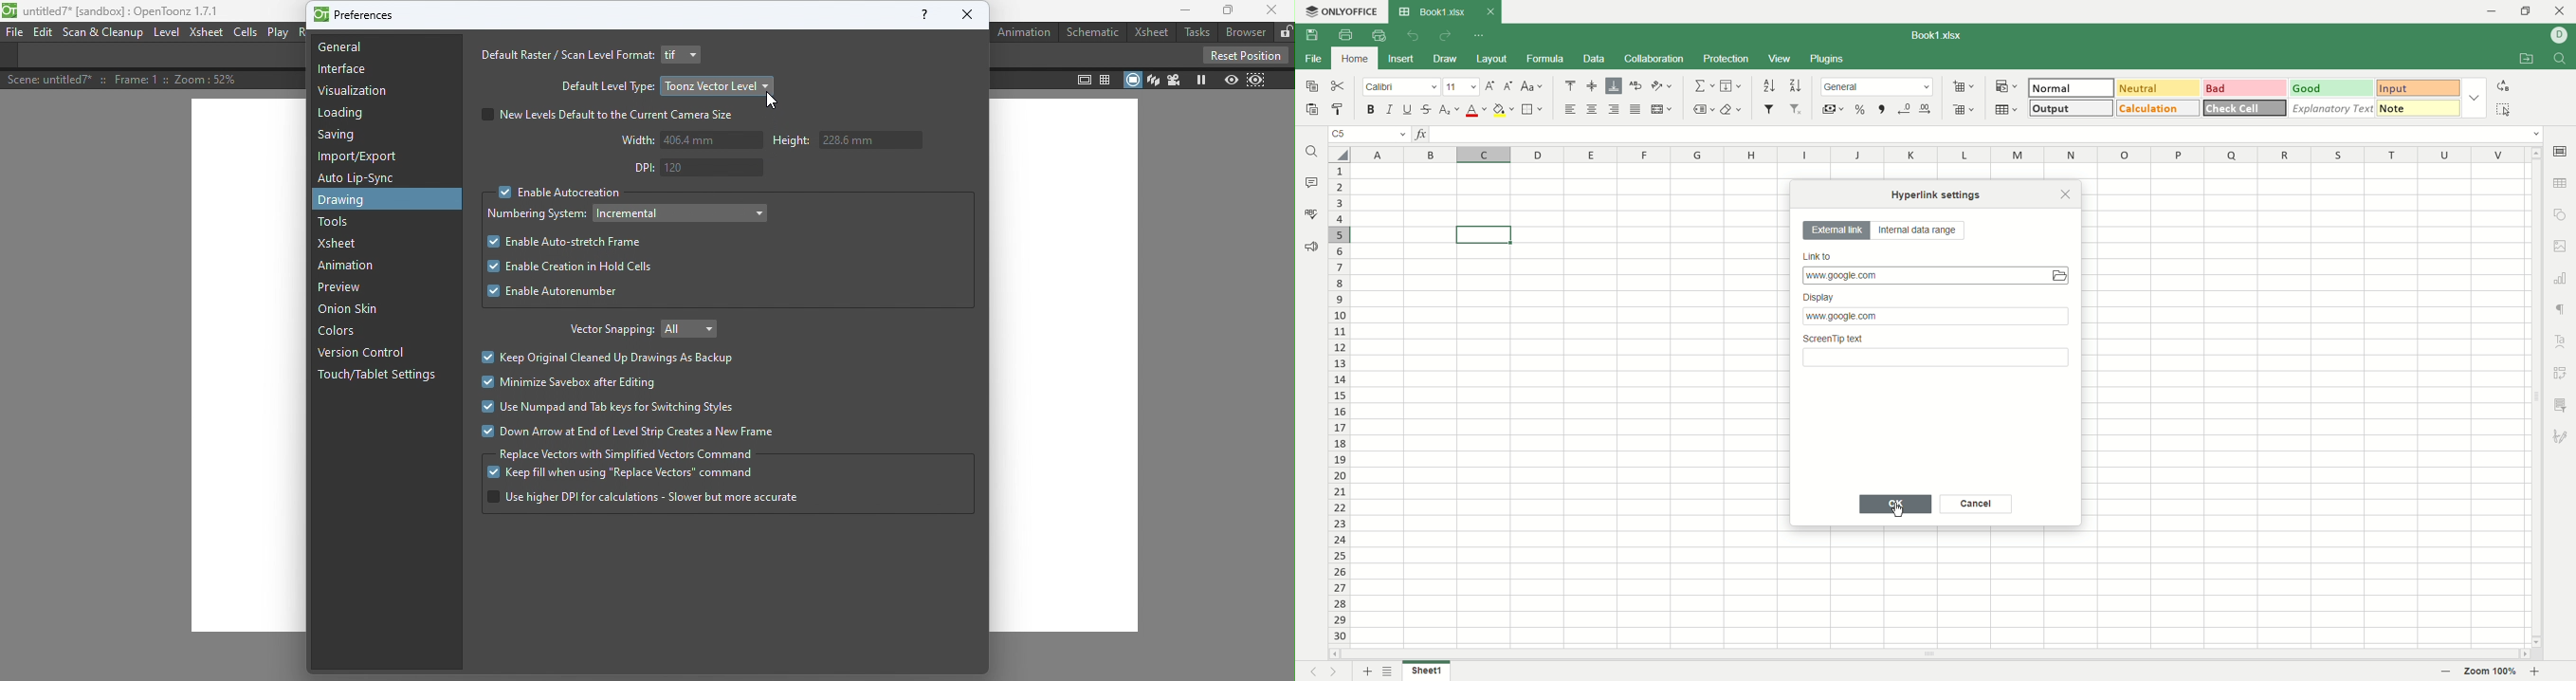 Image resolution: width=2576 pixels, height=700 pixels. What do you see at coordinates (1313, 154) in the screenshot?
I see `search` at bounding box center [1313, 154].